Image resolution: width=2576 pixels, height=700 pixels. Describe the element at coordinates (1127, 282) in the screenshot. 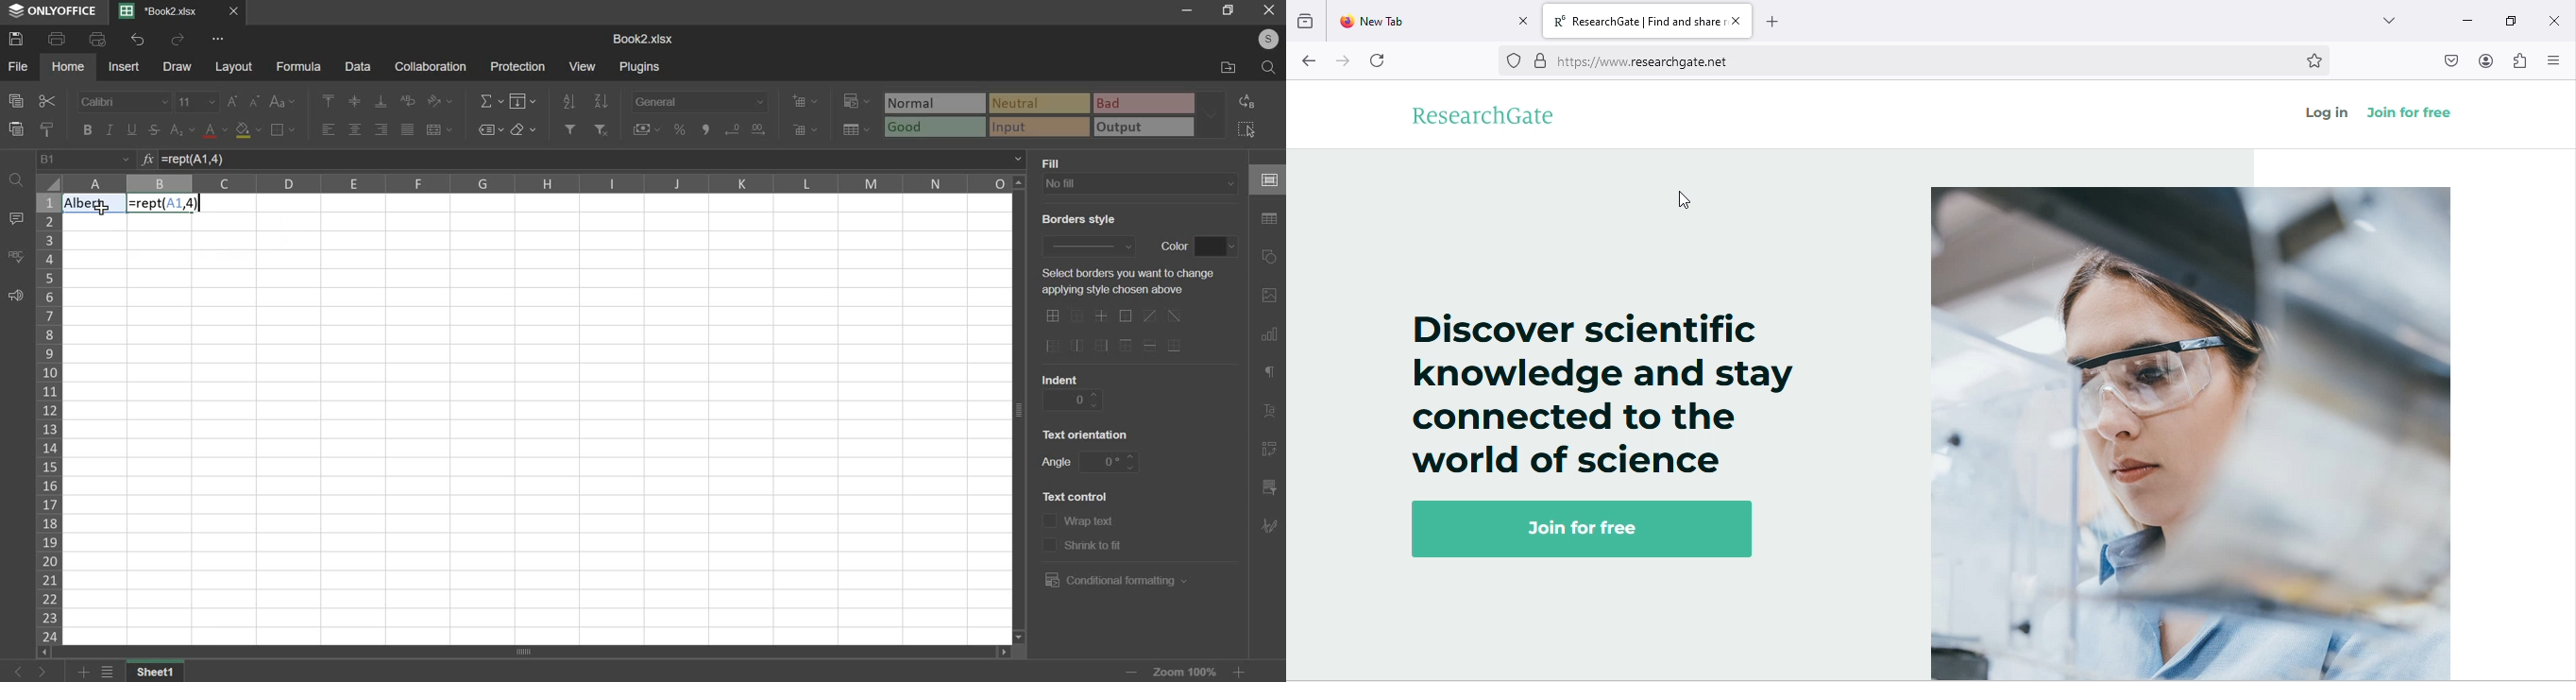

I see `text` at that location.